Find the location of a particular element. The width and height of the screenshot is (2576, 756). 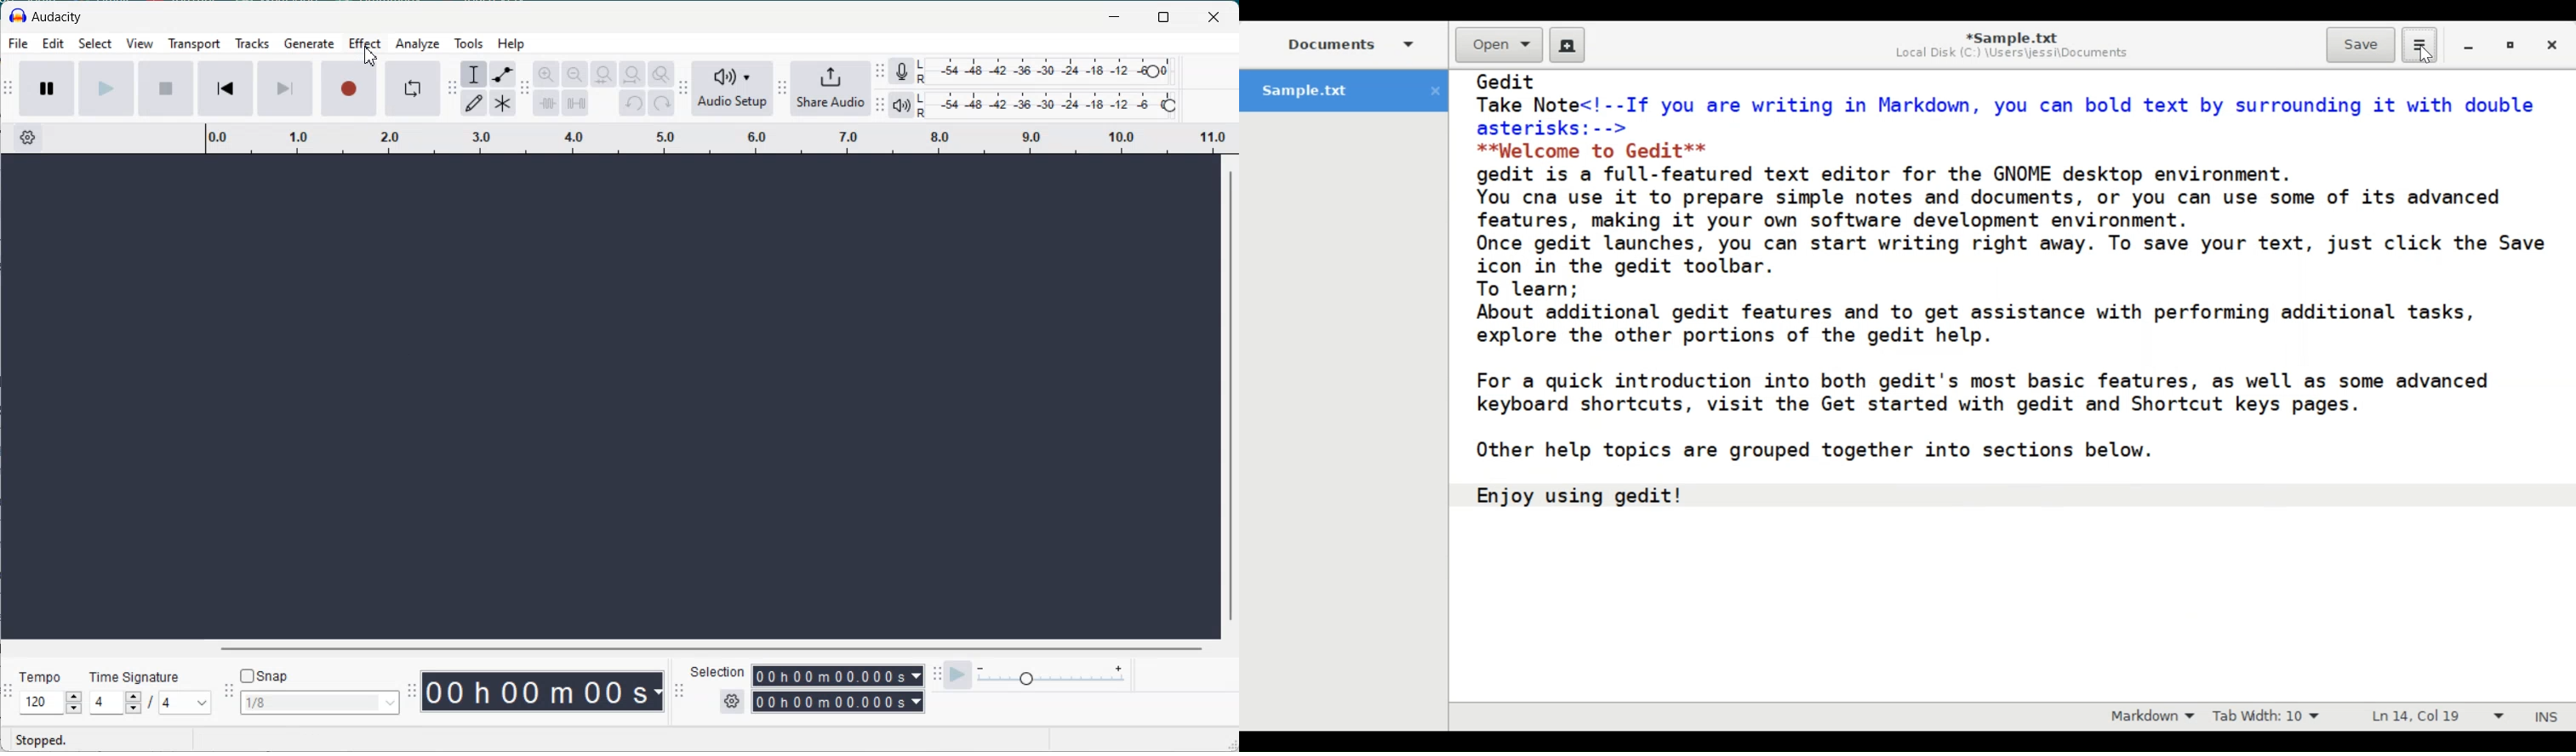

Audacity time signature toolbar is located at coordinates (8, 690).